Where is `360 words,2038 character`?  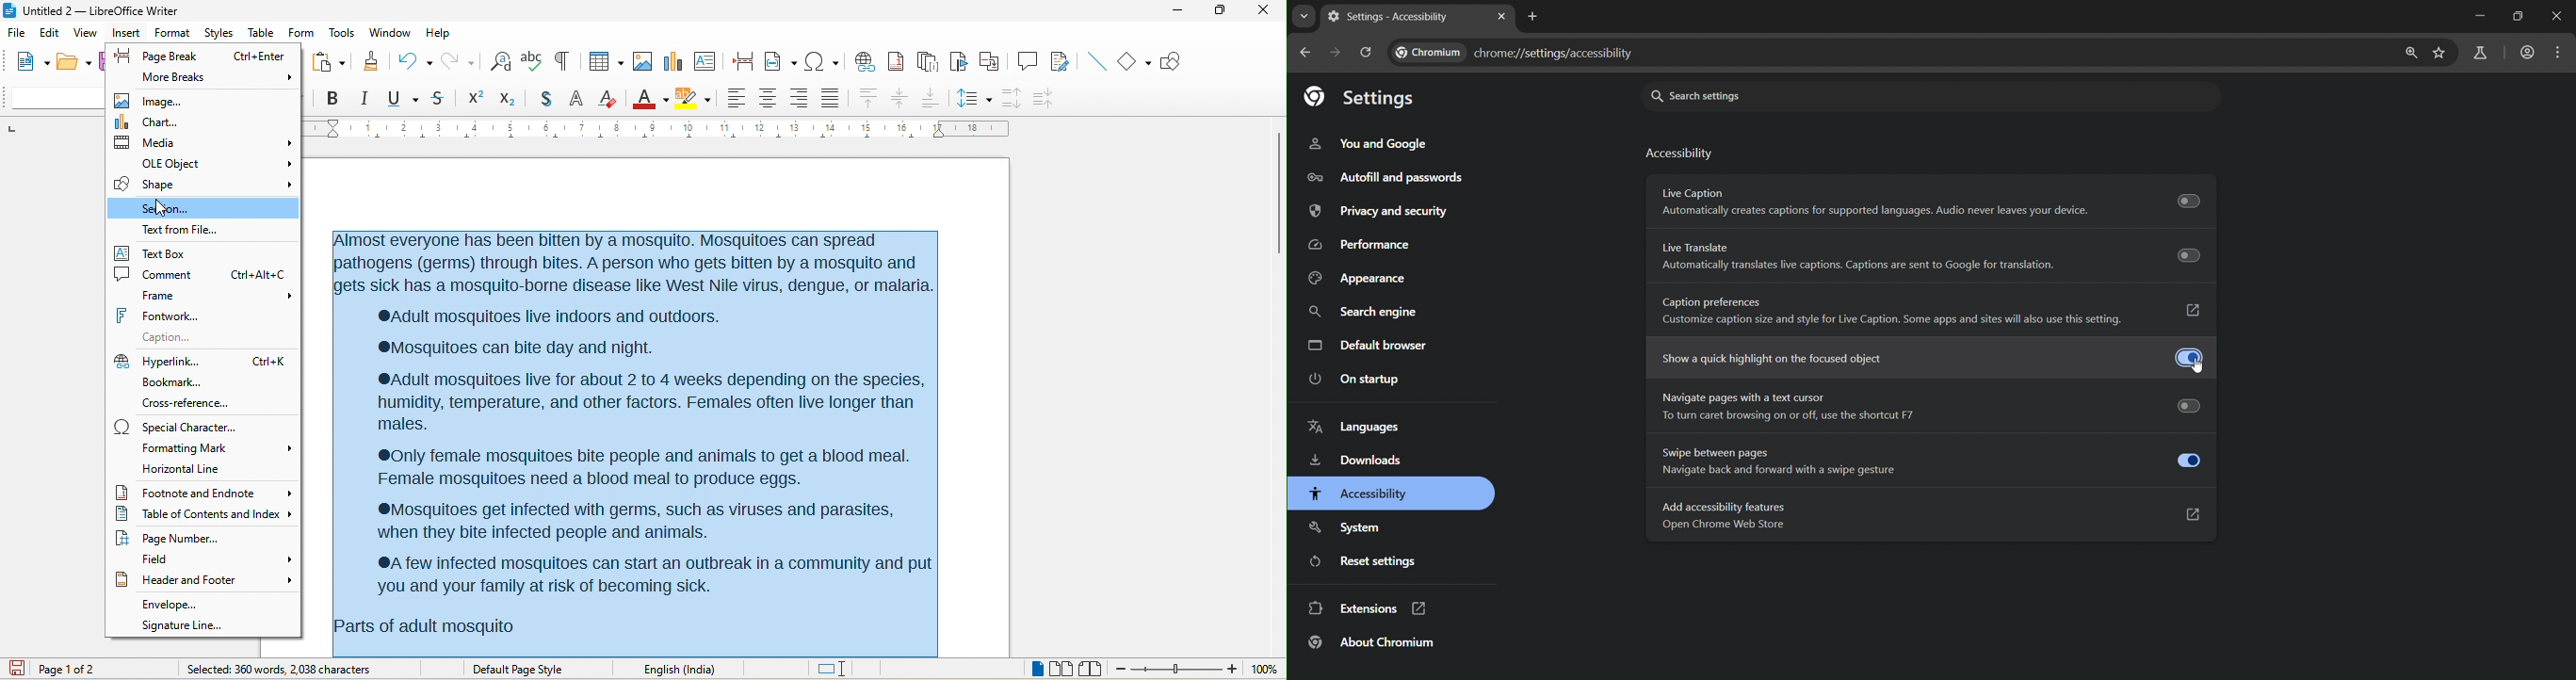 360 words,2038 character is located at coordinates (278, 671).